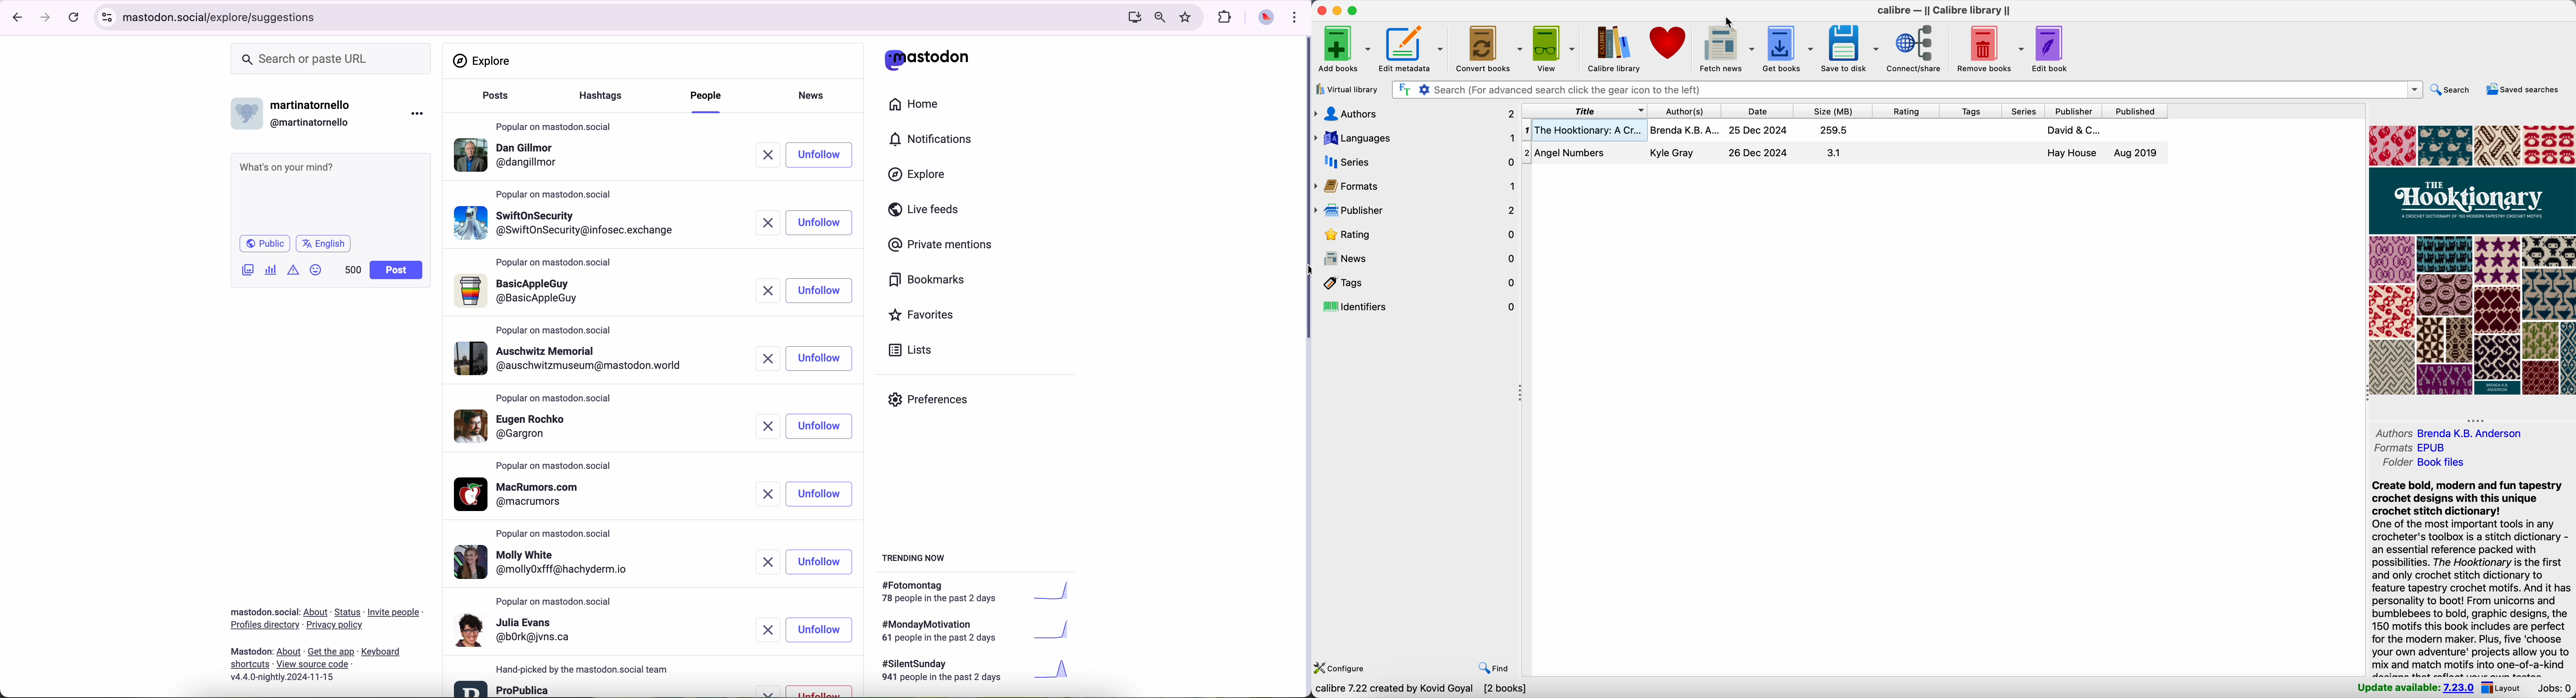  What do you see at coordinates (1159, 16) in the screenshot?
I see `zoom out` at bounding box center [1159, 16].